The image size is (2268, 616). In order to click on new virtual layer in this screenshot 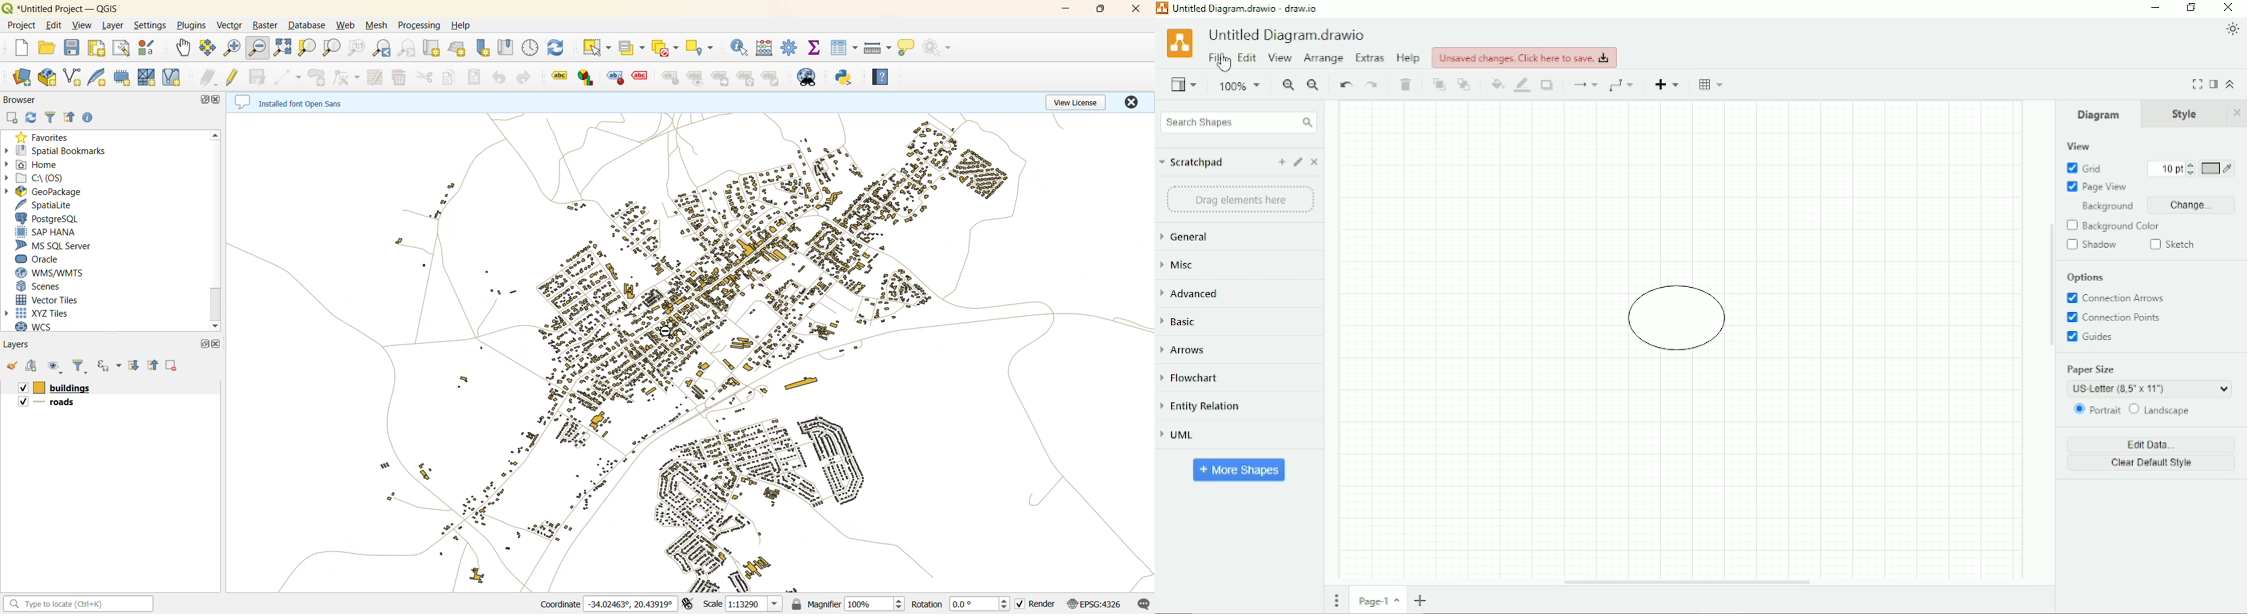, I will do `click(175, 78)`.